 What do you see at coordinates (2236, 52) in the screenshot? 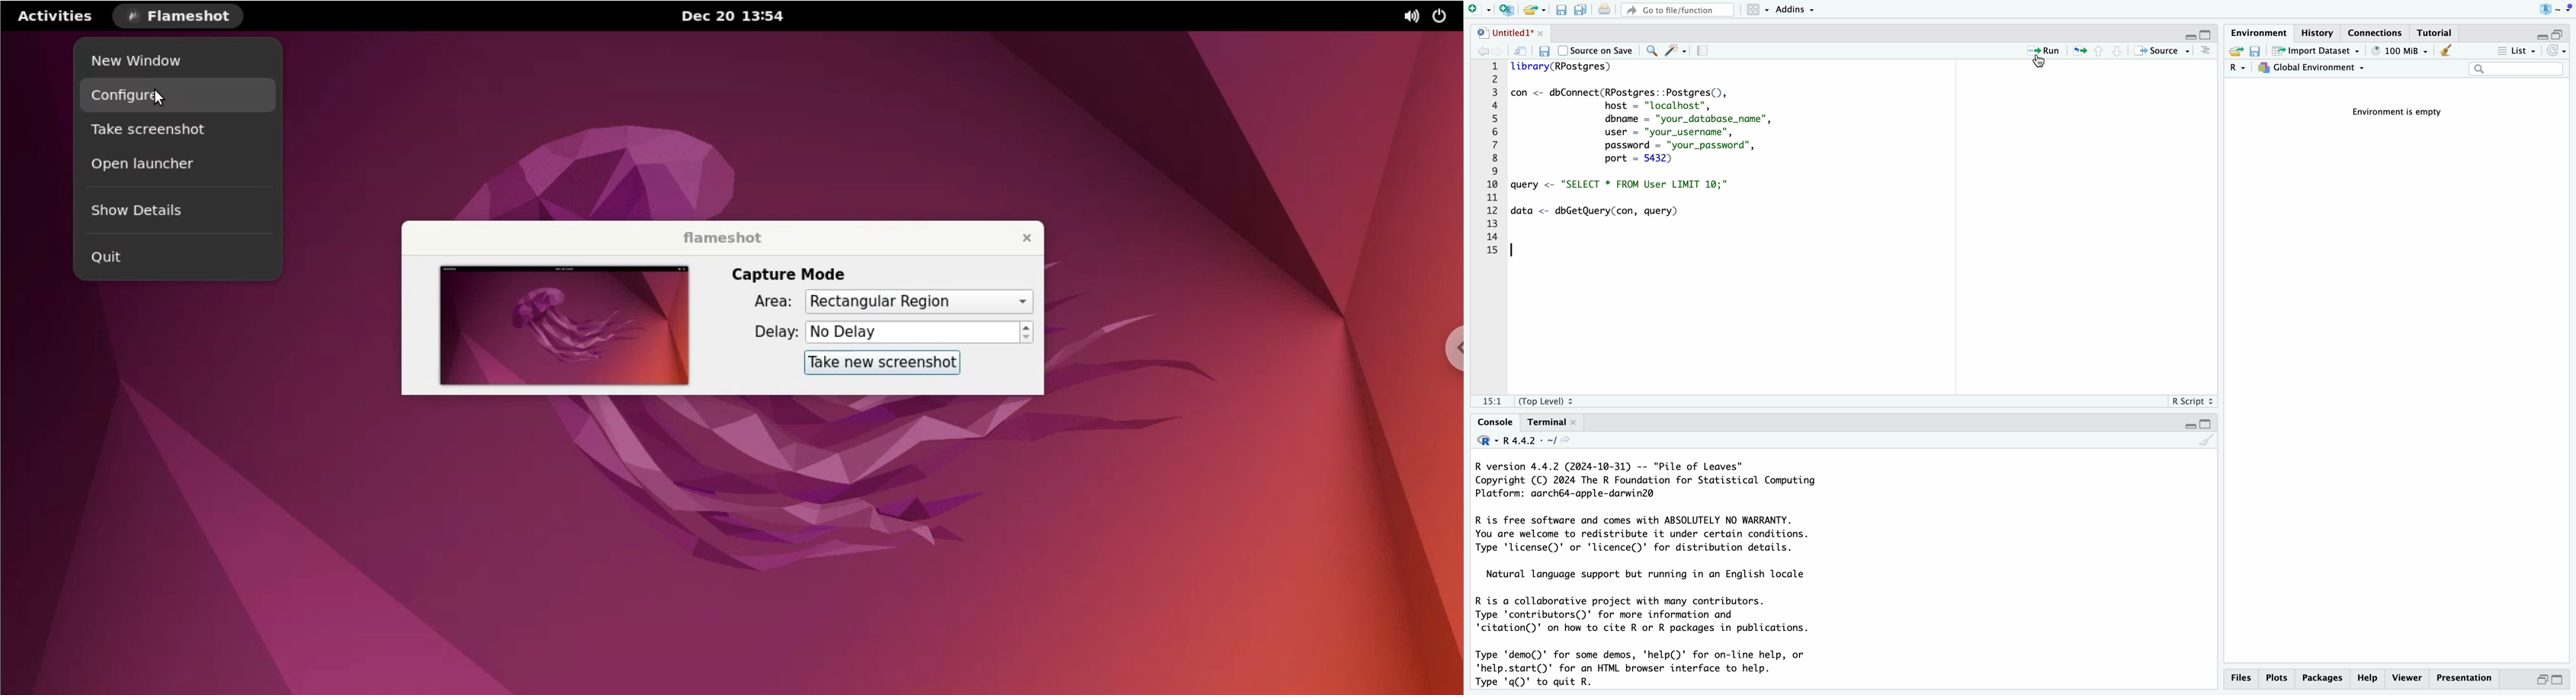
I see `load workspace` at bounding box center [2236, 52].